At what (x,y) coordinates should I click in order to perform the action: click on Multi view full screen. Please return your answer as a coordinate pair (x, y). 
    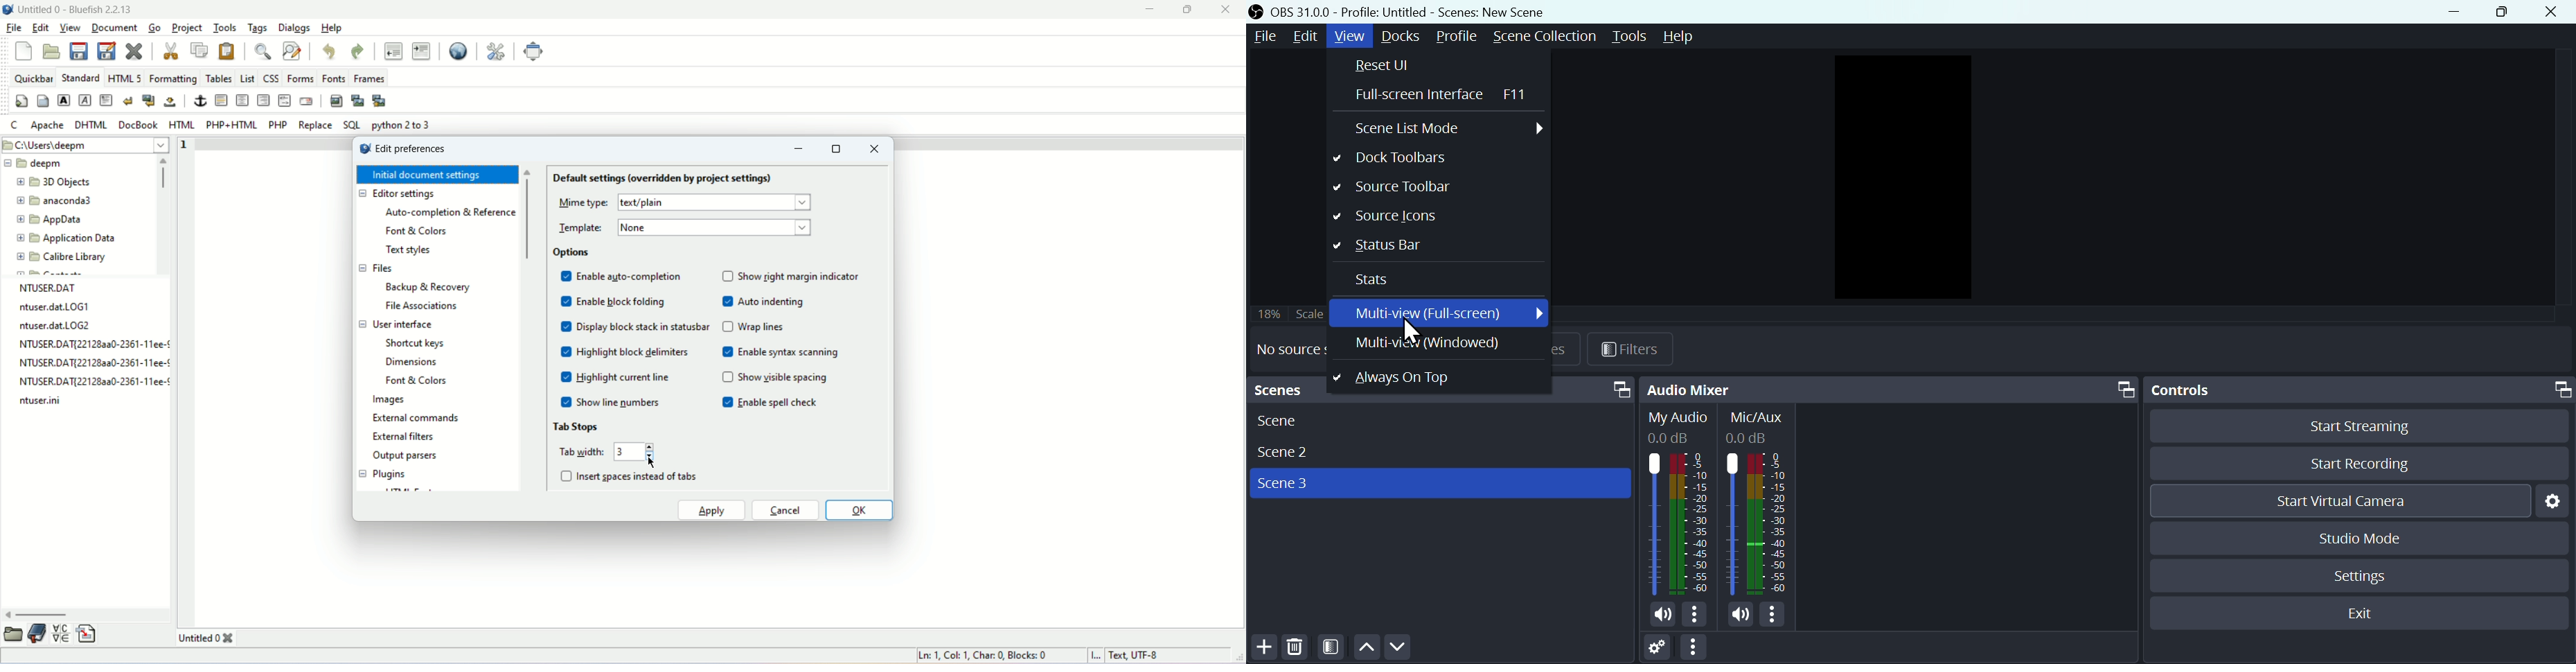
    Looking at the image, I should click on (1441, 314).